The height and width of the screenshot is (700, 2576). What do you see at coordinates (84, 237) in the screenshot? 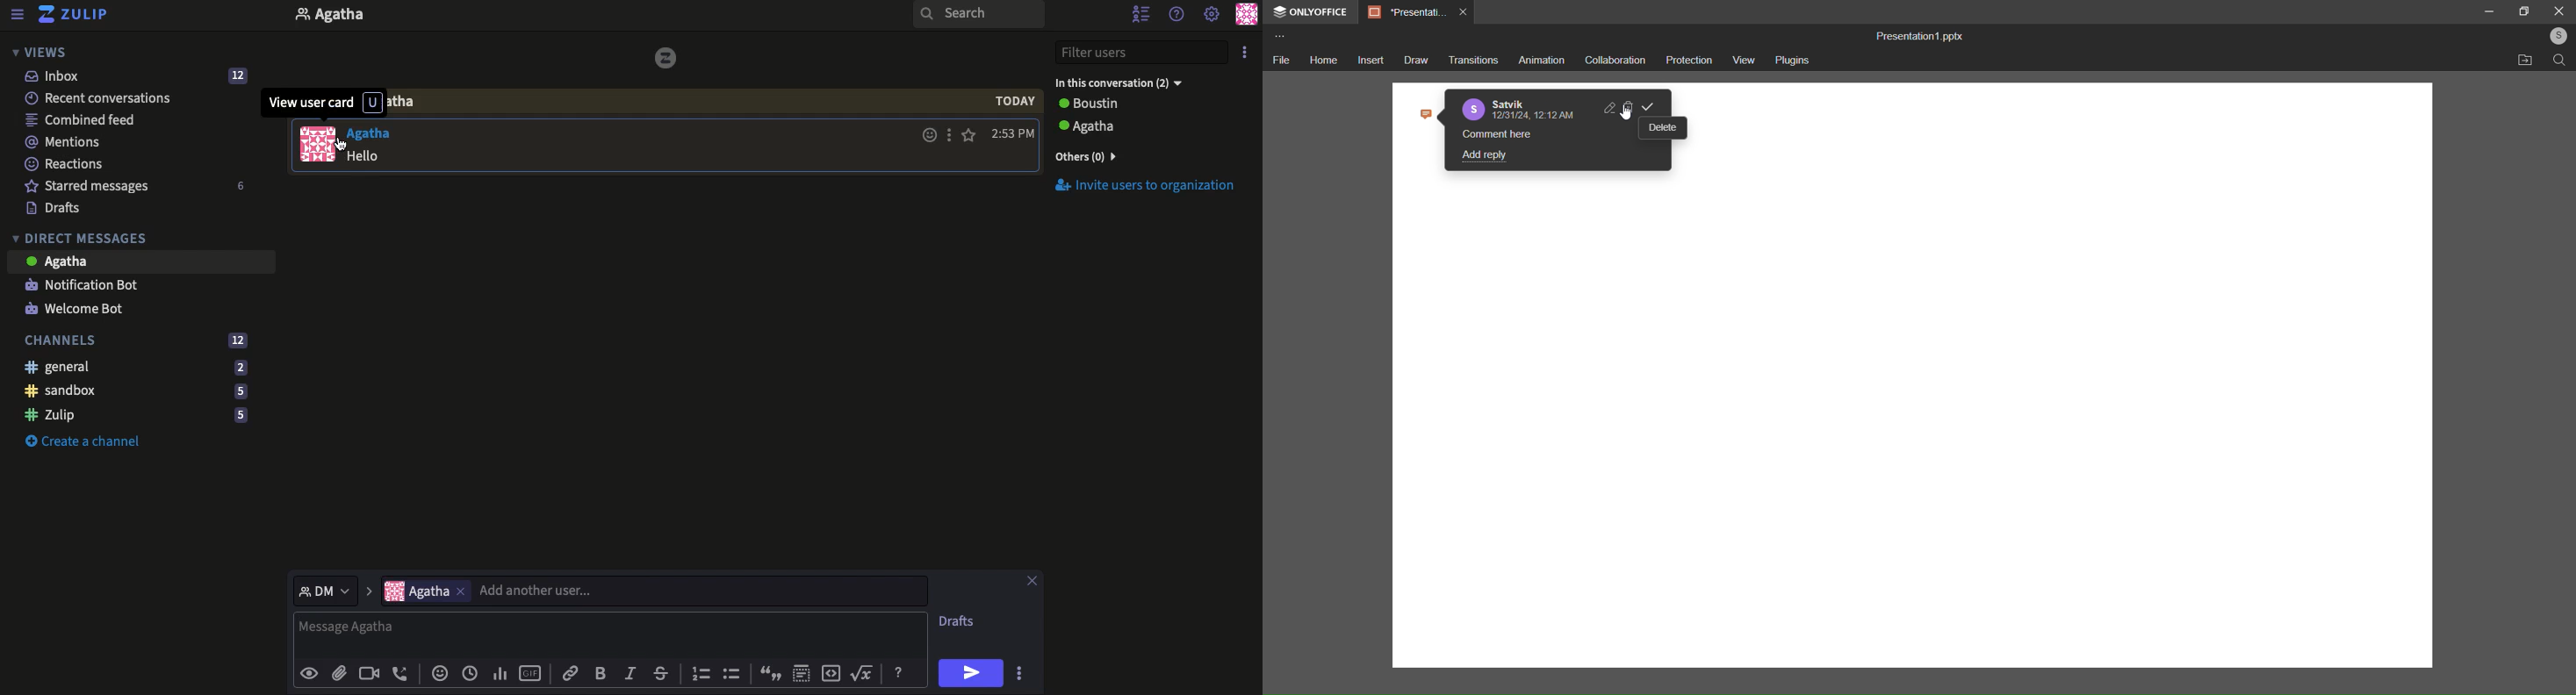
I see `Direct messages` at bounding box center [84, 237].